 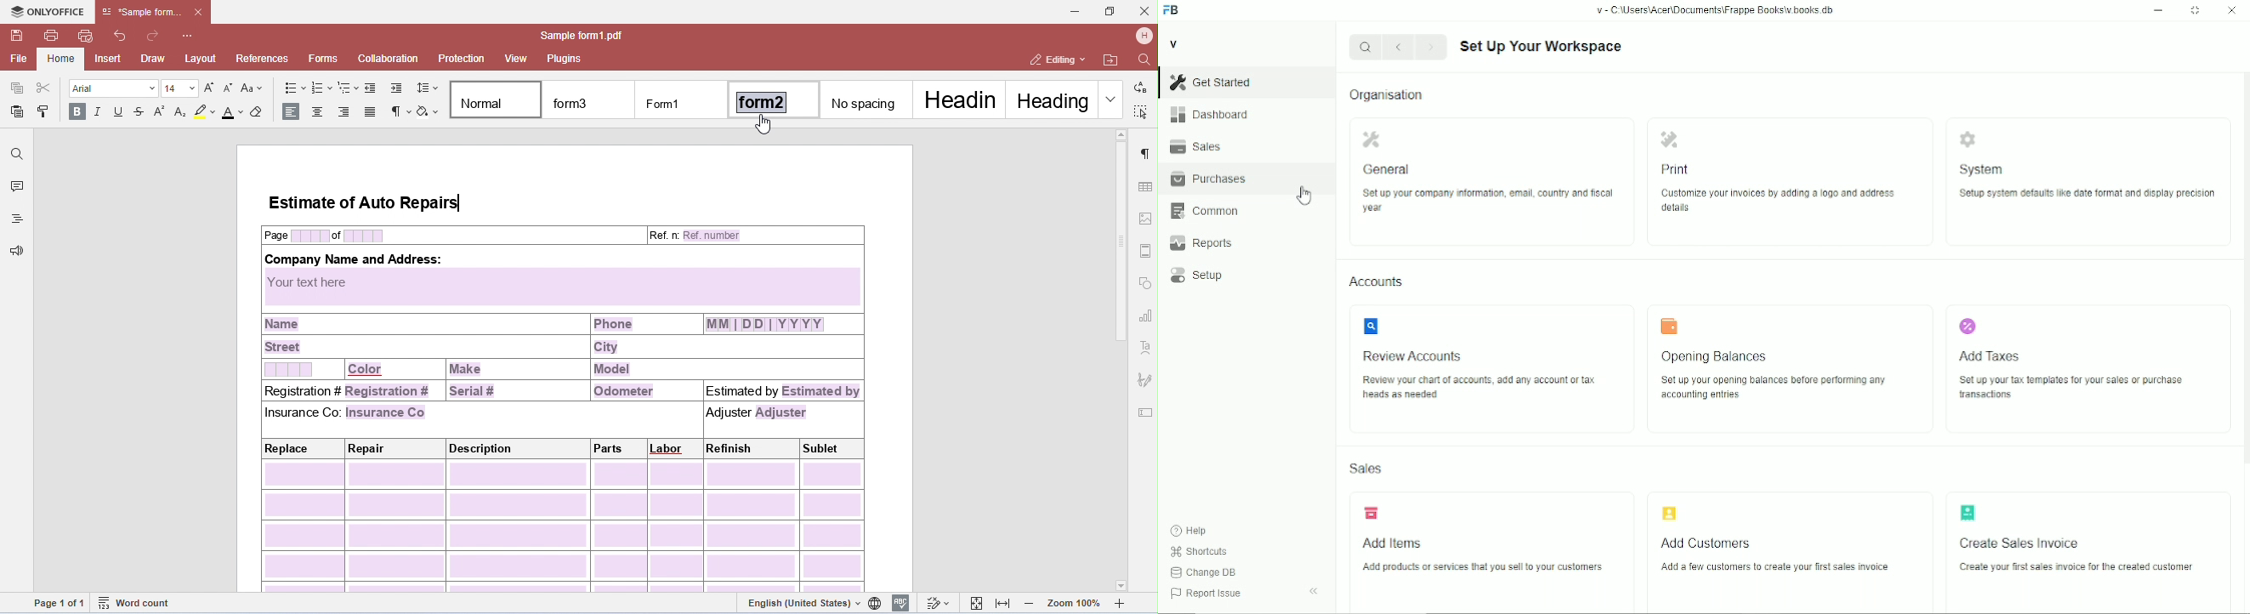 I want to click on Dashboard, so click(x=1212, y=115).